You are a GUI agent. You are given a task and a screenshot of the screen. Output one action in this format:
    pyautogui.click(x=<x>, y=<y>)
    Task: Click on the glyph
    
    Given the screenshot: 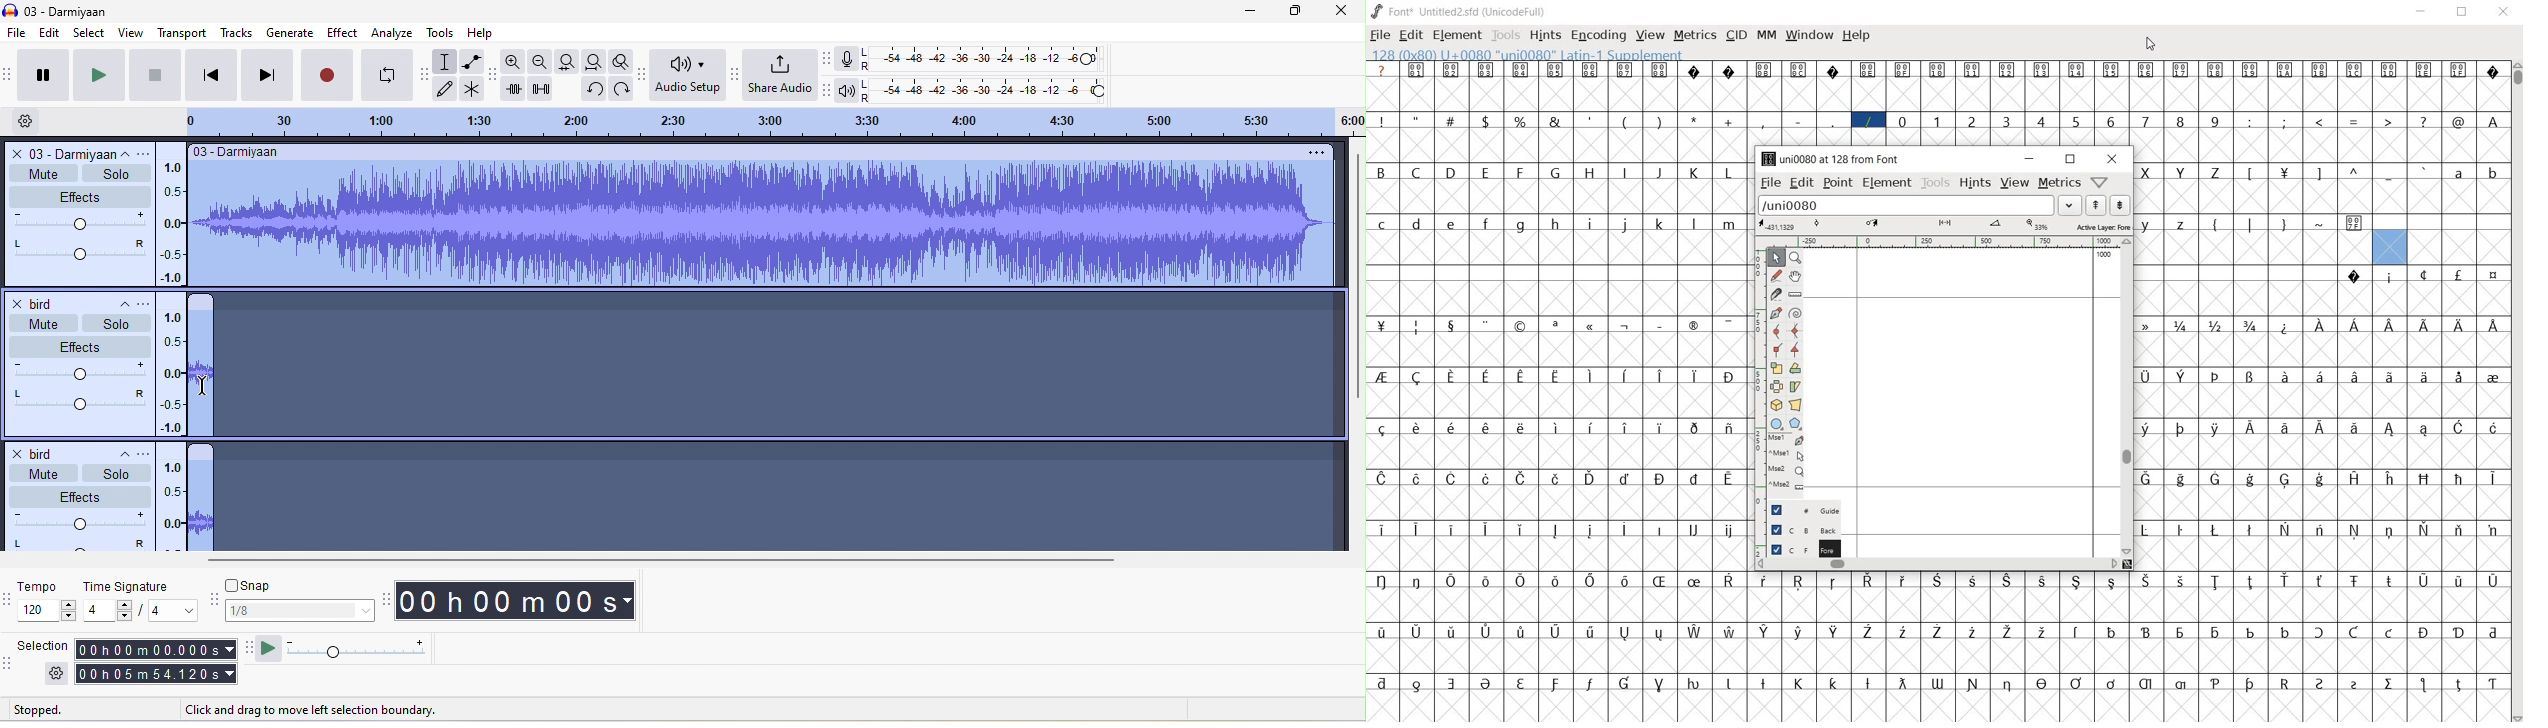 What is the action you would take?
    pyautogui.click(x=2493, y=531)
    